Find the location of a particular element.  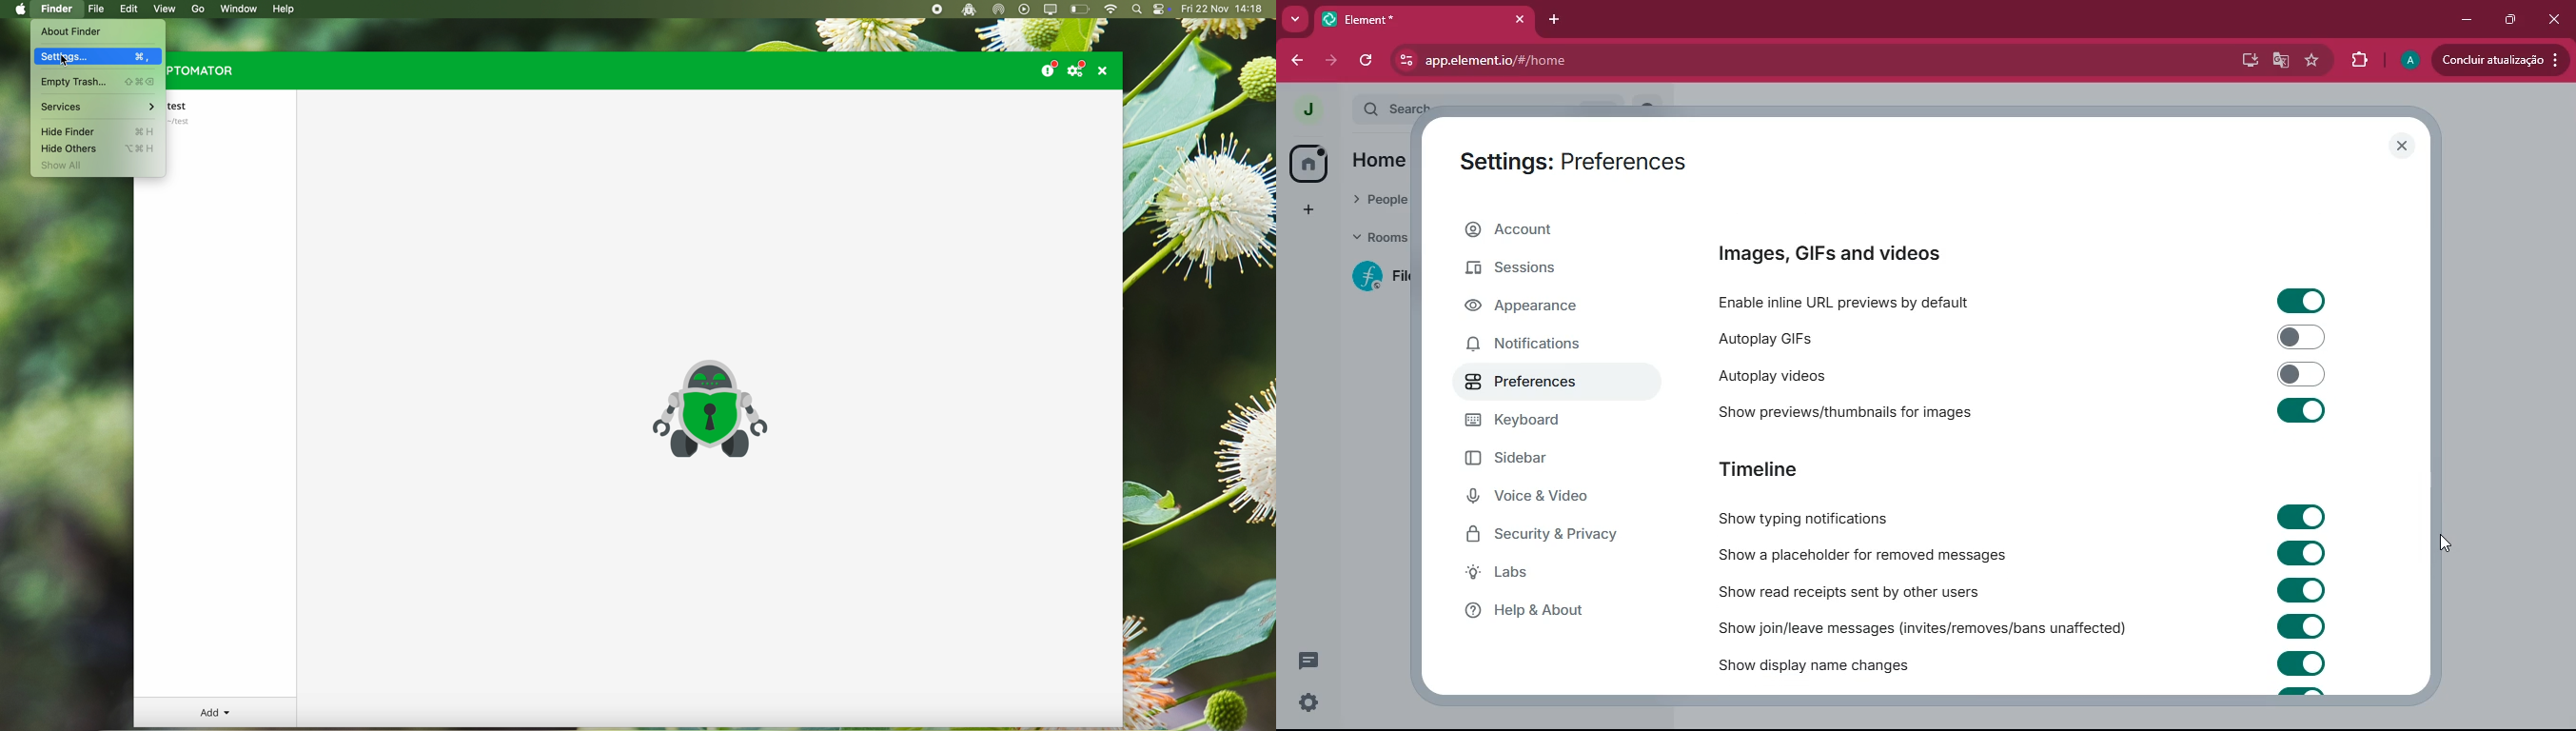

CRYPTOMATOR is located at coordinates (201, 71).